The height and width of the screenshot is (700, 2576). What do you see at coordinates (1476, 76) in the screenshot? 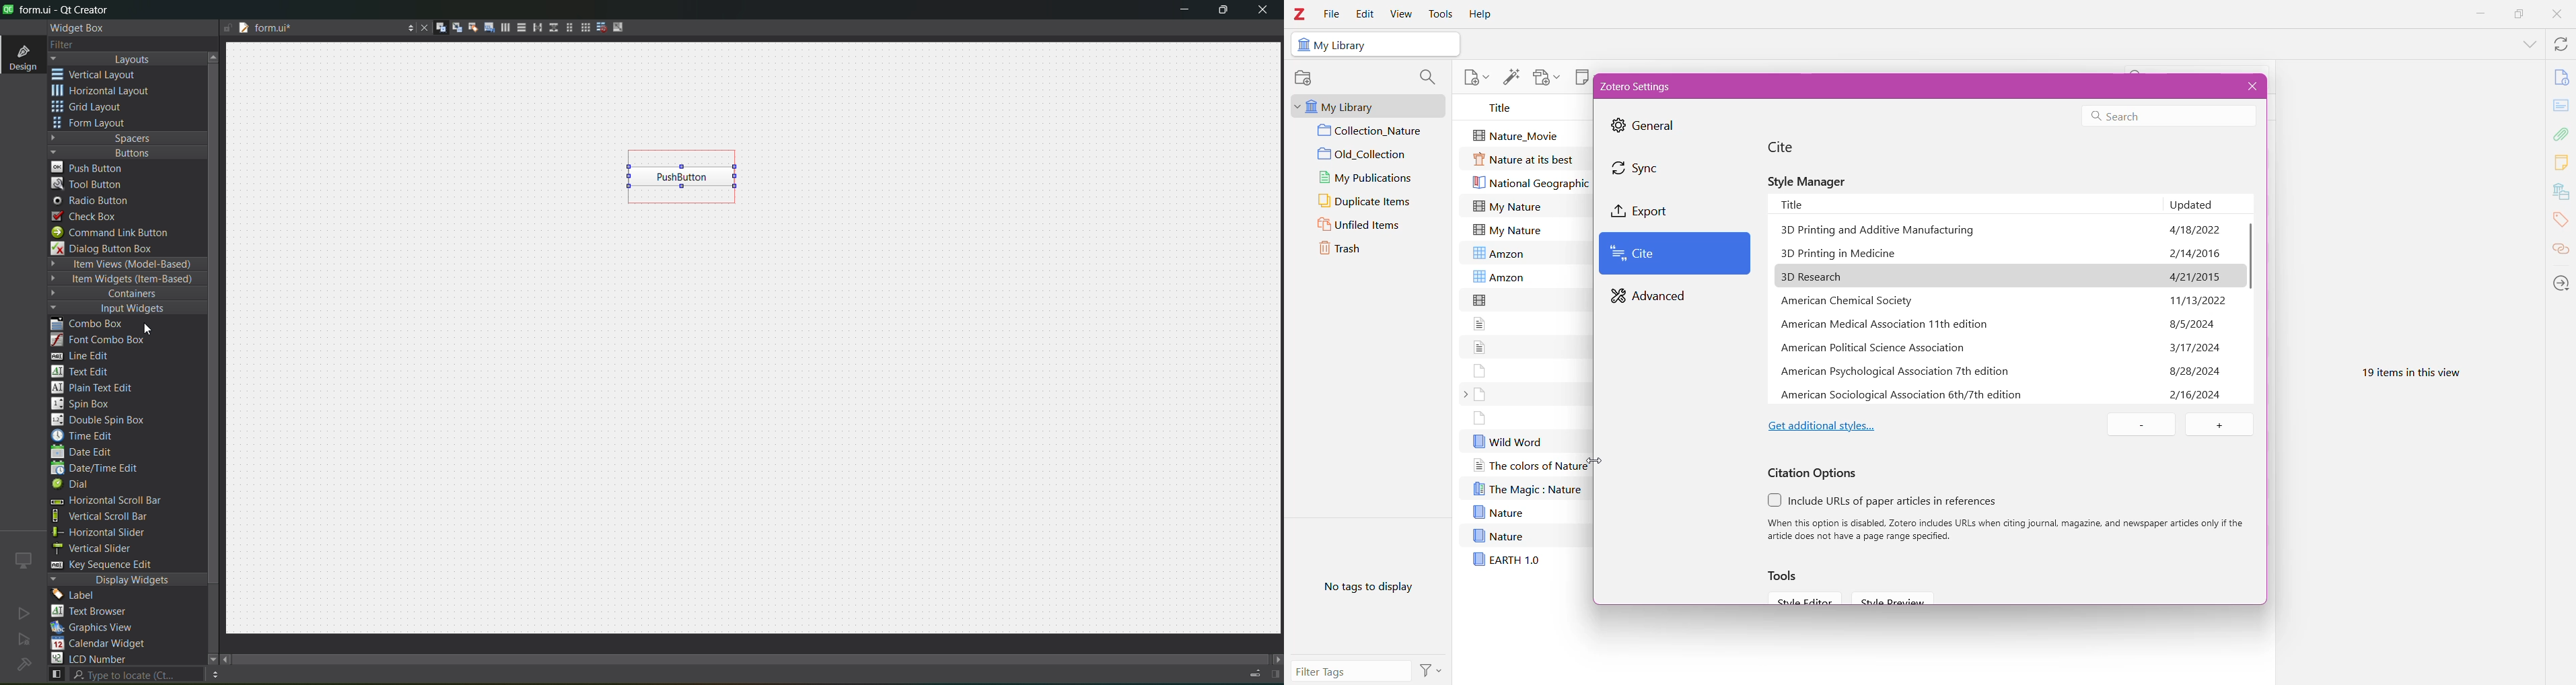
I see `New Item` at bounding box center [1476, 76].